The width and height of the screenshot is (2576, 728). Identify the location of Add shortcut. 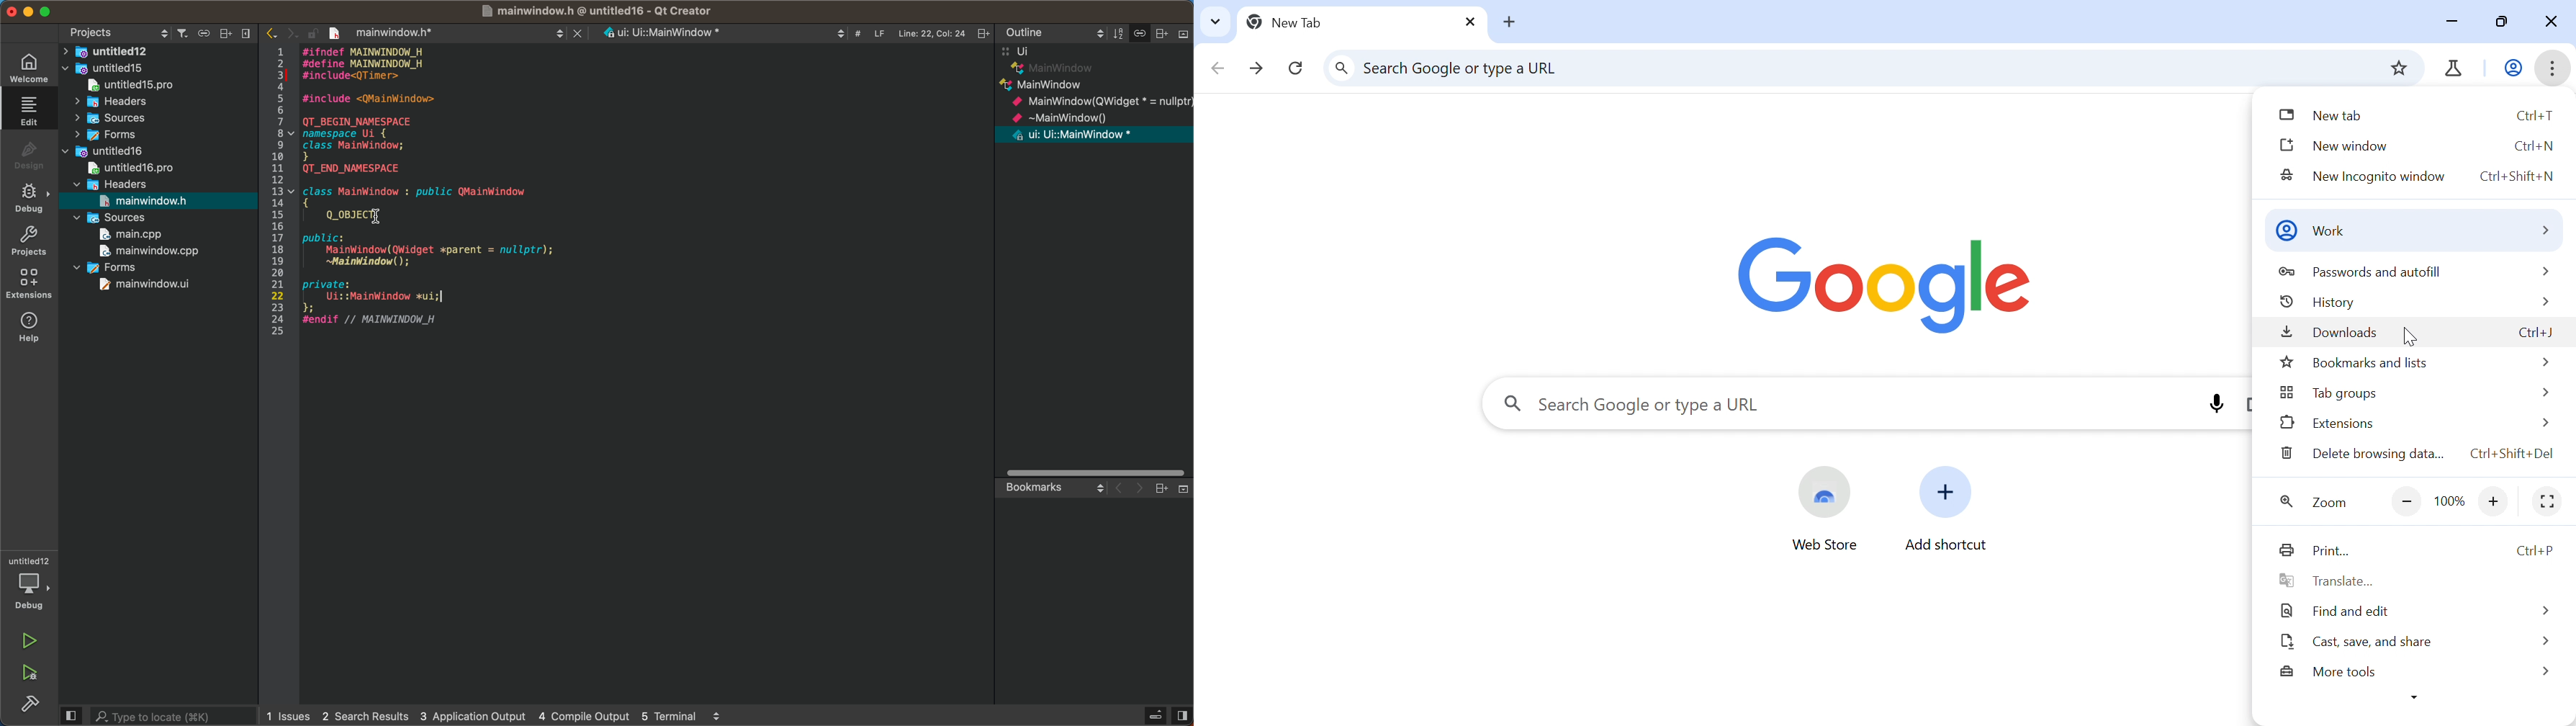
(1947, 492).